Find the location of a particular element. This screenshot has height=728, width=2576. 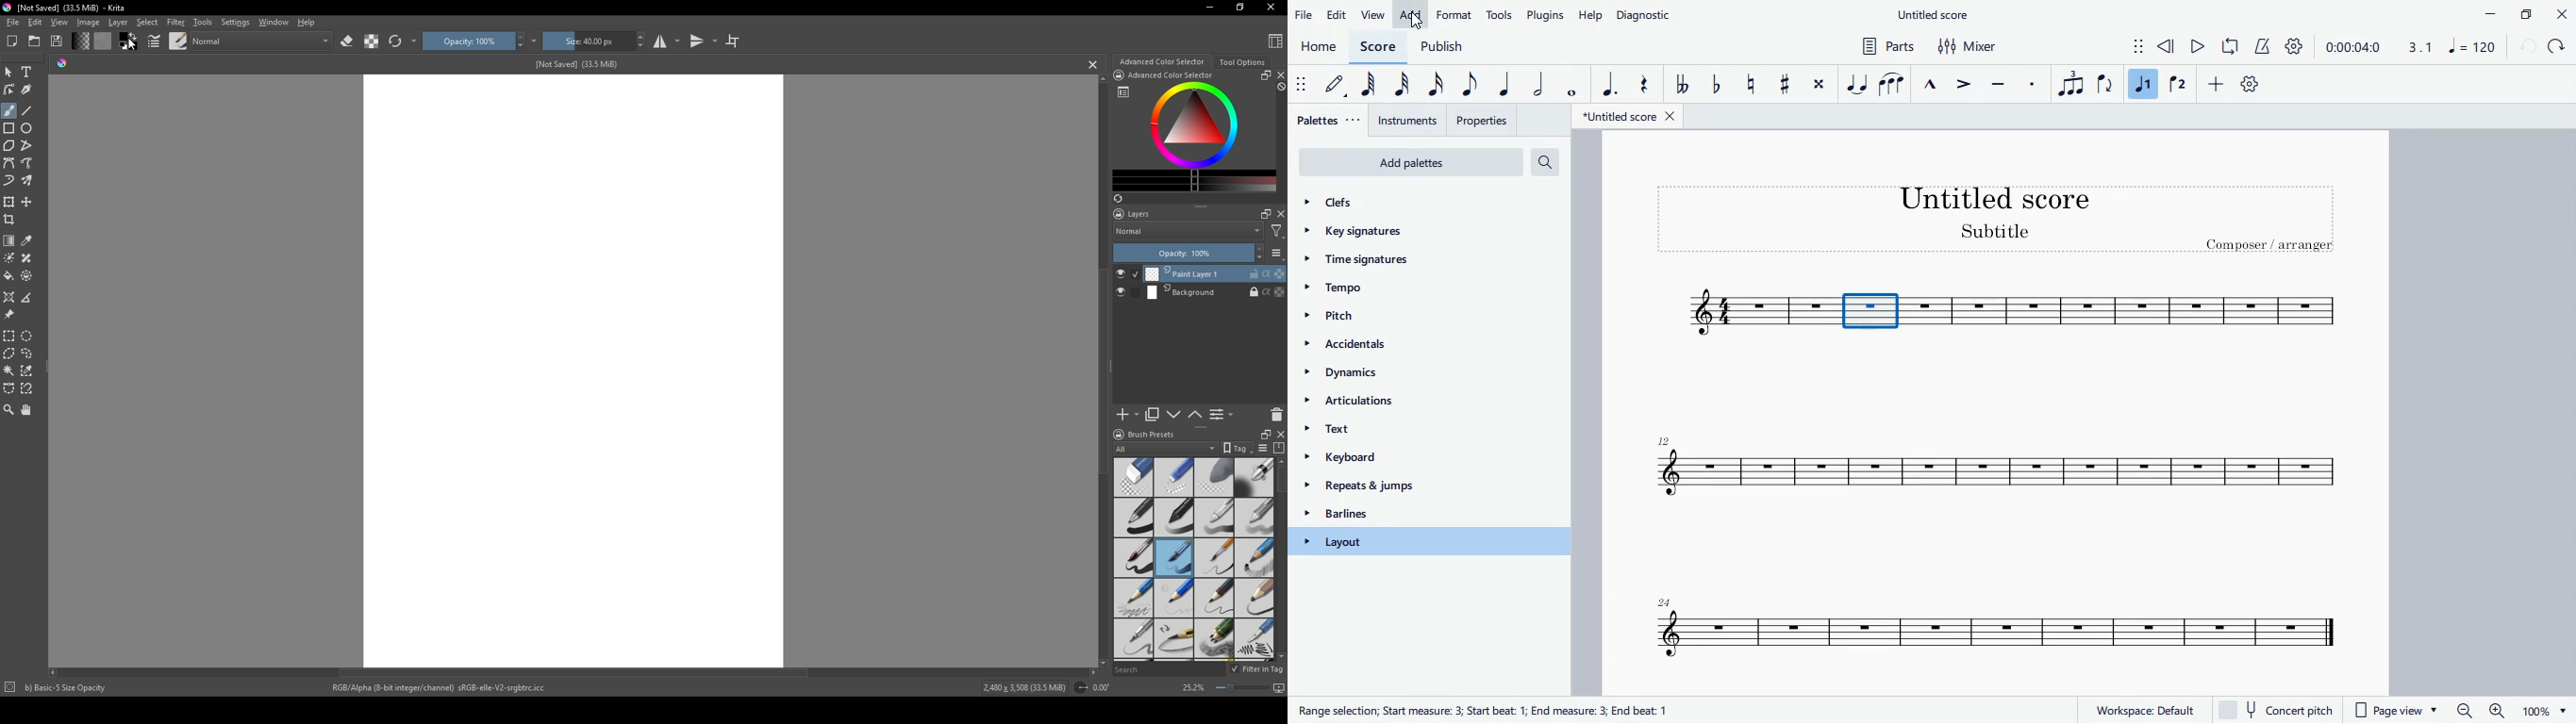

hard eraser is located at coordinates (1173, 477).